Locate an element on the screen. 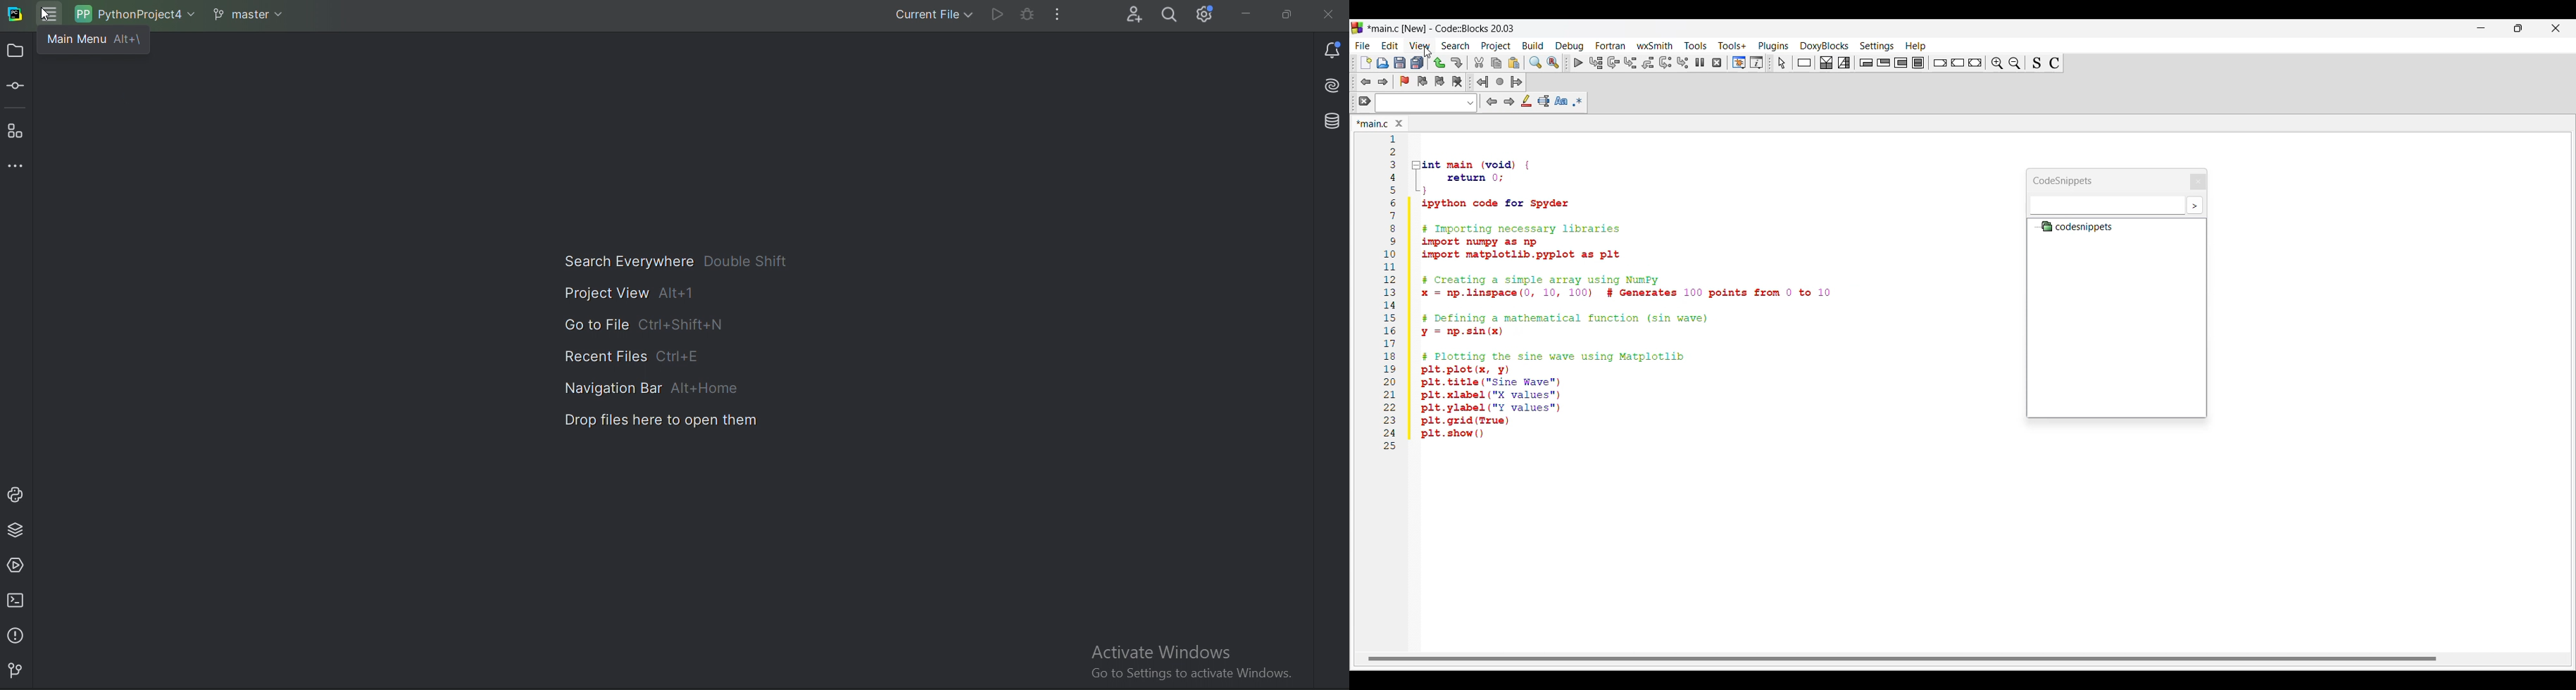 Image resolution: width=2576 pixels, height=700 pixels. File menu is located at coordinates (1363, 46).